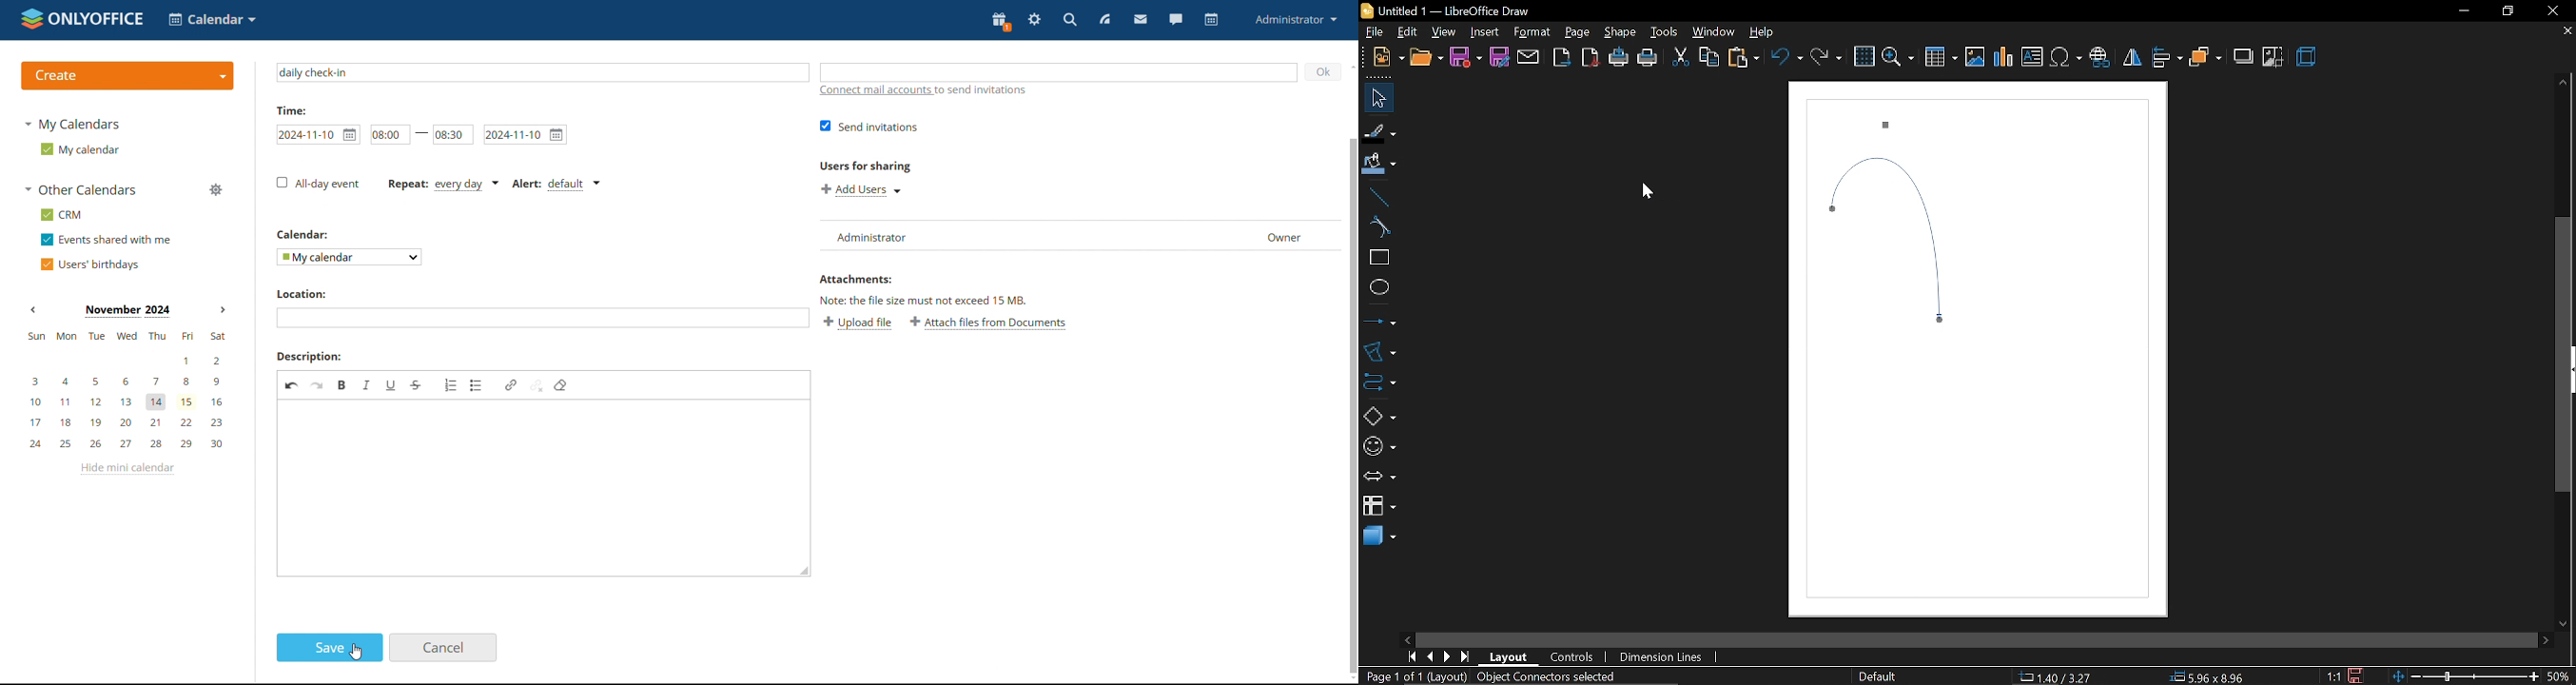 The image size is (2576, 700). Describe the element at coordinates (1376, 195) in the screenshot. I see `line` at that location.